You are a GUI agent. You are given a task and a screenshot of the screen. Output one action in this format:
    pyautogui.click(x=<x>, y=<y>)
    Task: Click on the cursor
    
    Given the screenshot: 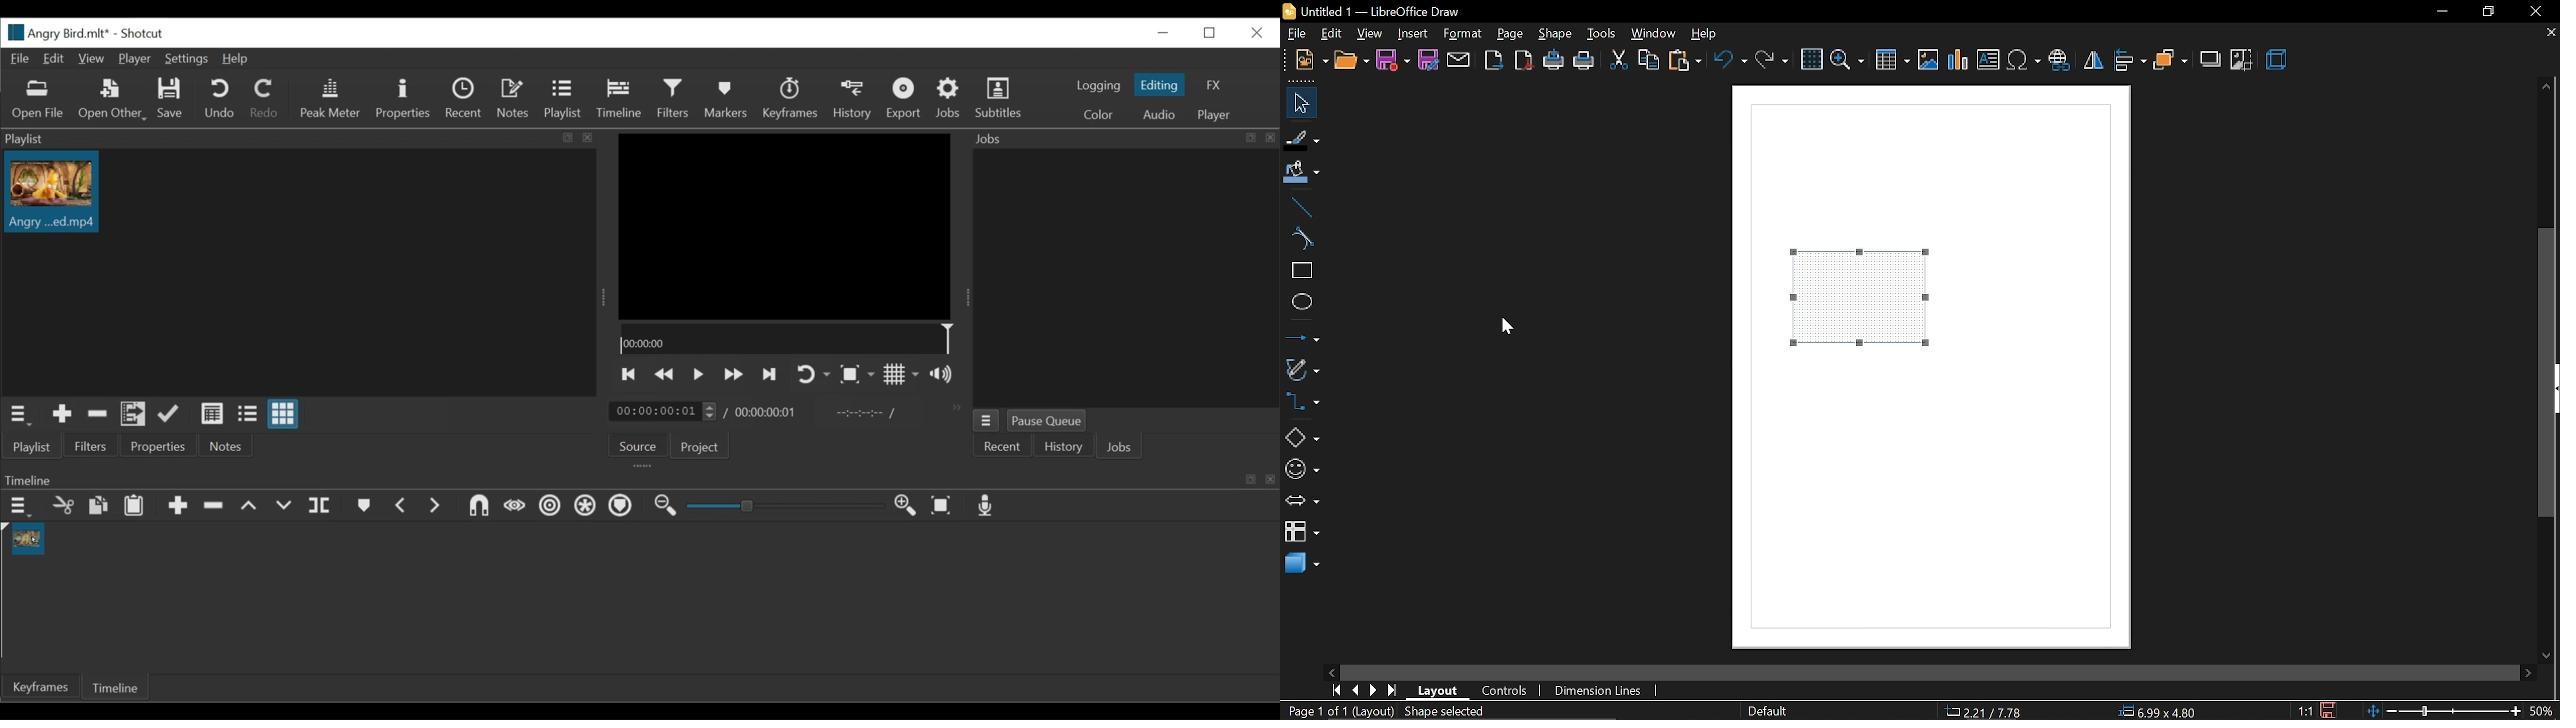 What is the action you would take?
    pyautogui.click(x=1511, y=327)
    